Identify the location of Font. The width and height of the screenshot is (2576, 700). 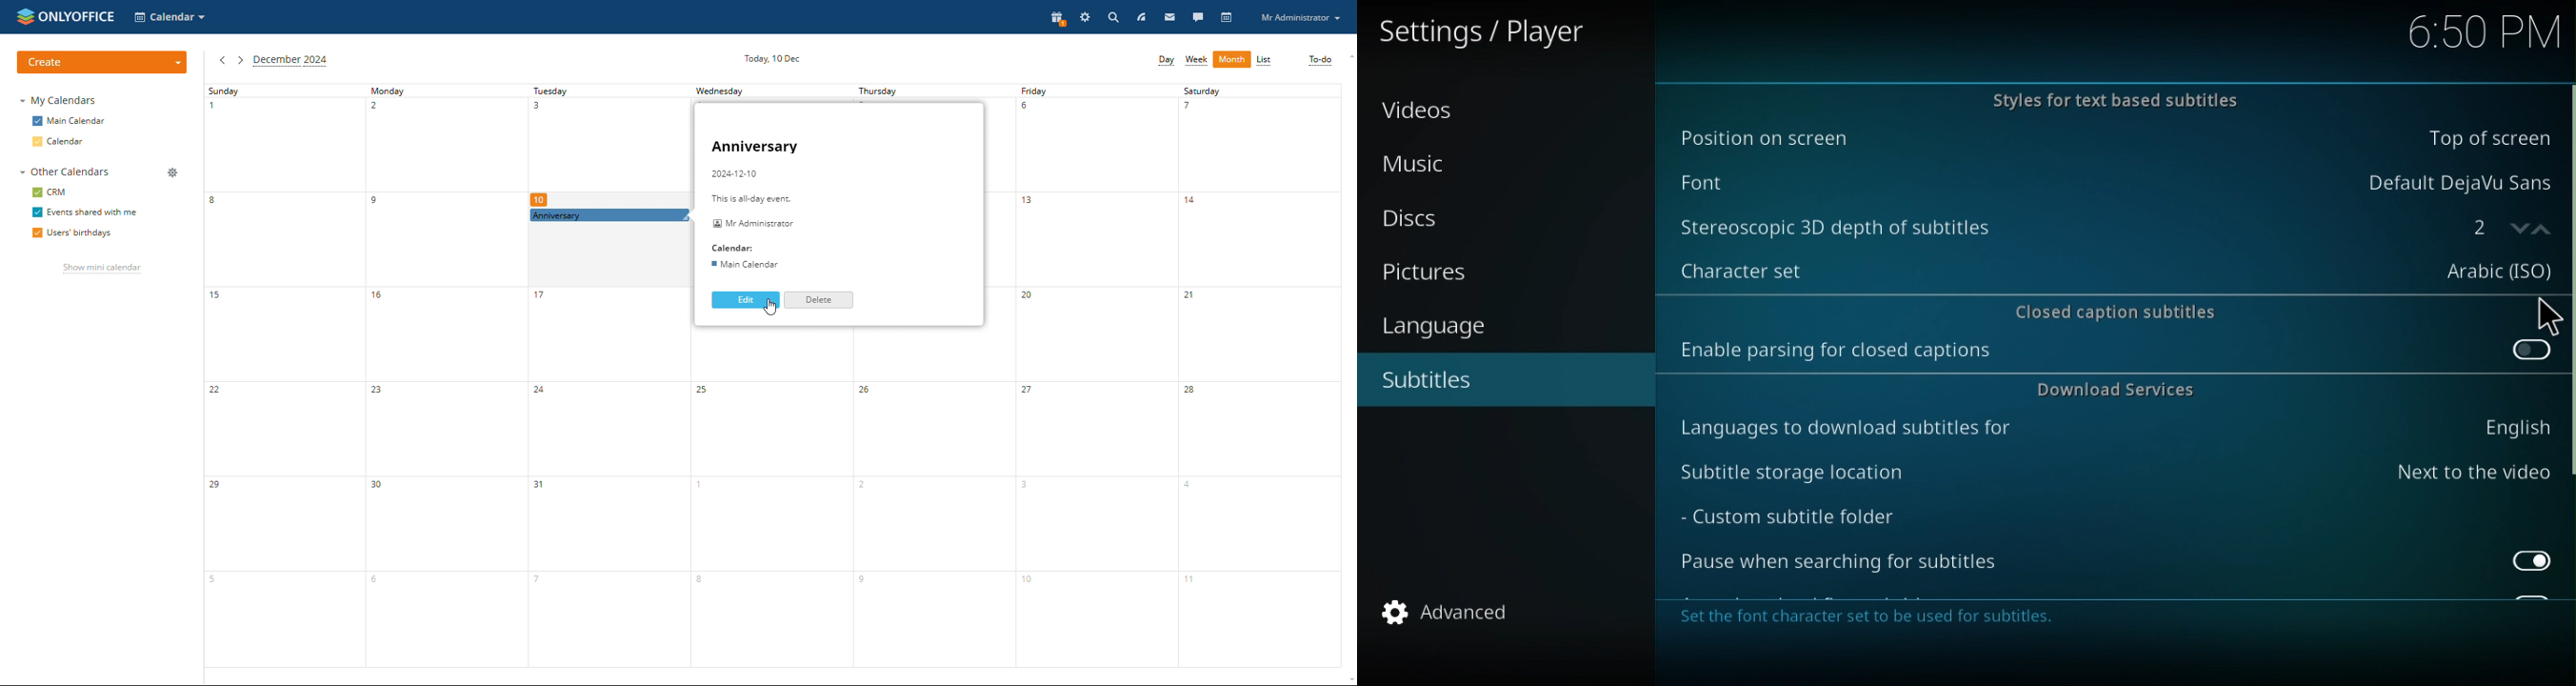
(2007, 182).